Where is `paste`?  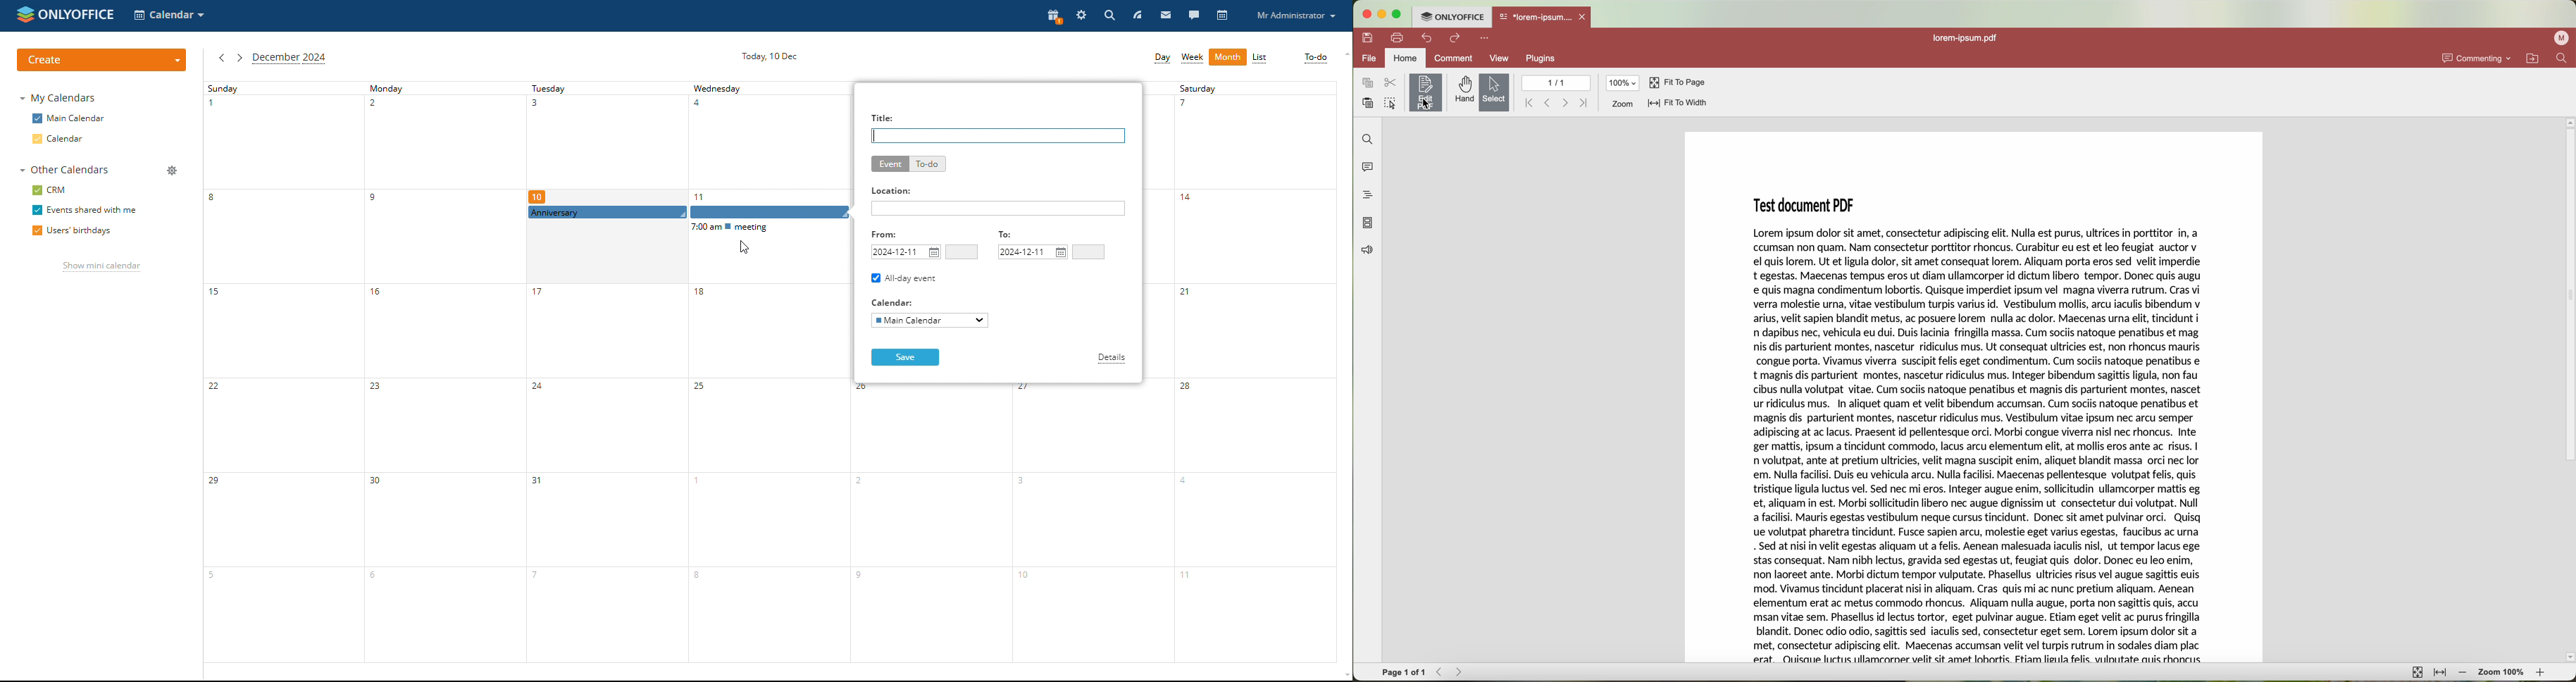 paste is located at coordinates (1368, 103).